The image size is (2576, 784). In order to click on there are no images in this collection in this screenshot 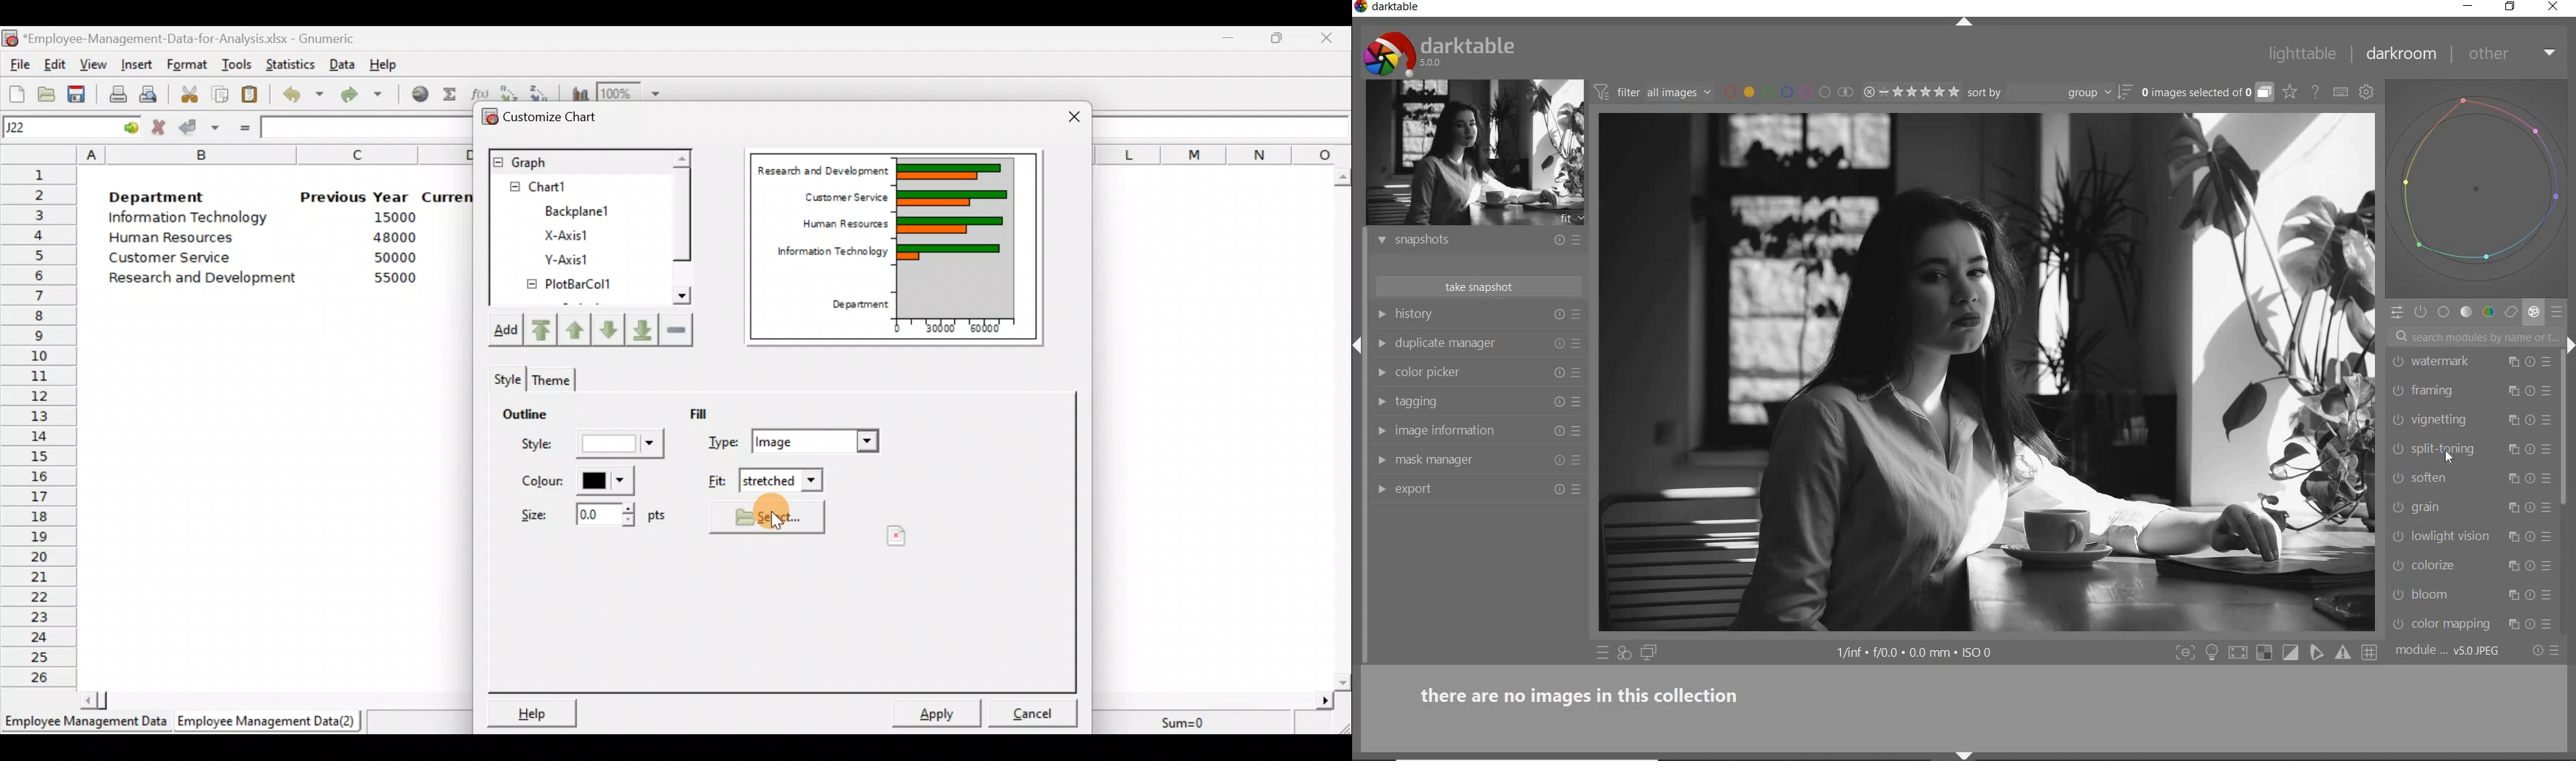, I will do `click(1587, 693)`.